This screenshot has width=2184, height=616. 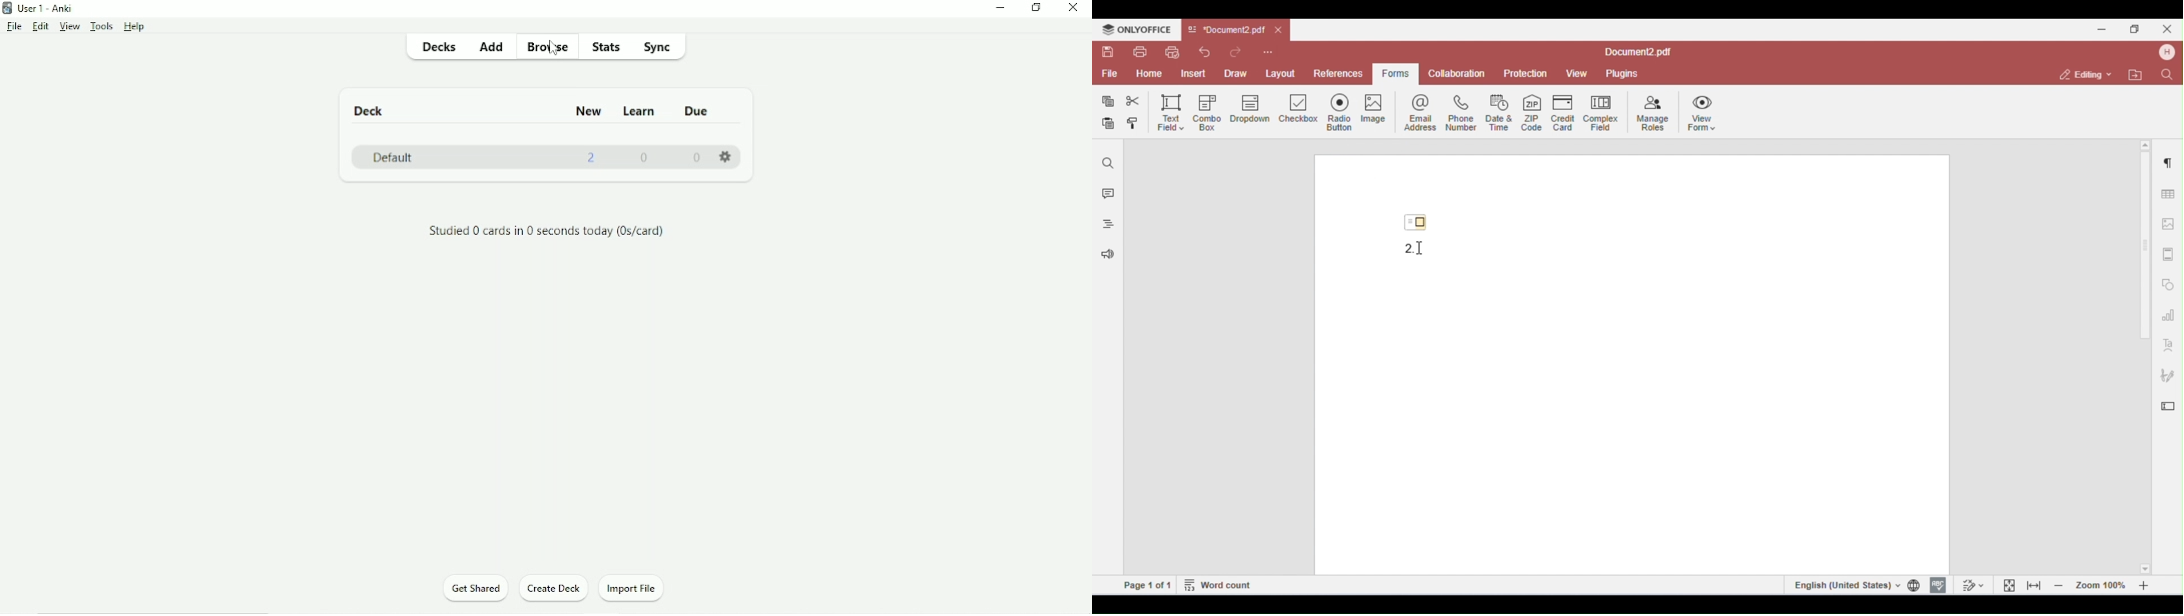 I want to click on Minimize, so click(x=1001, y=8).